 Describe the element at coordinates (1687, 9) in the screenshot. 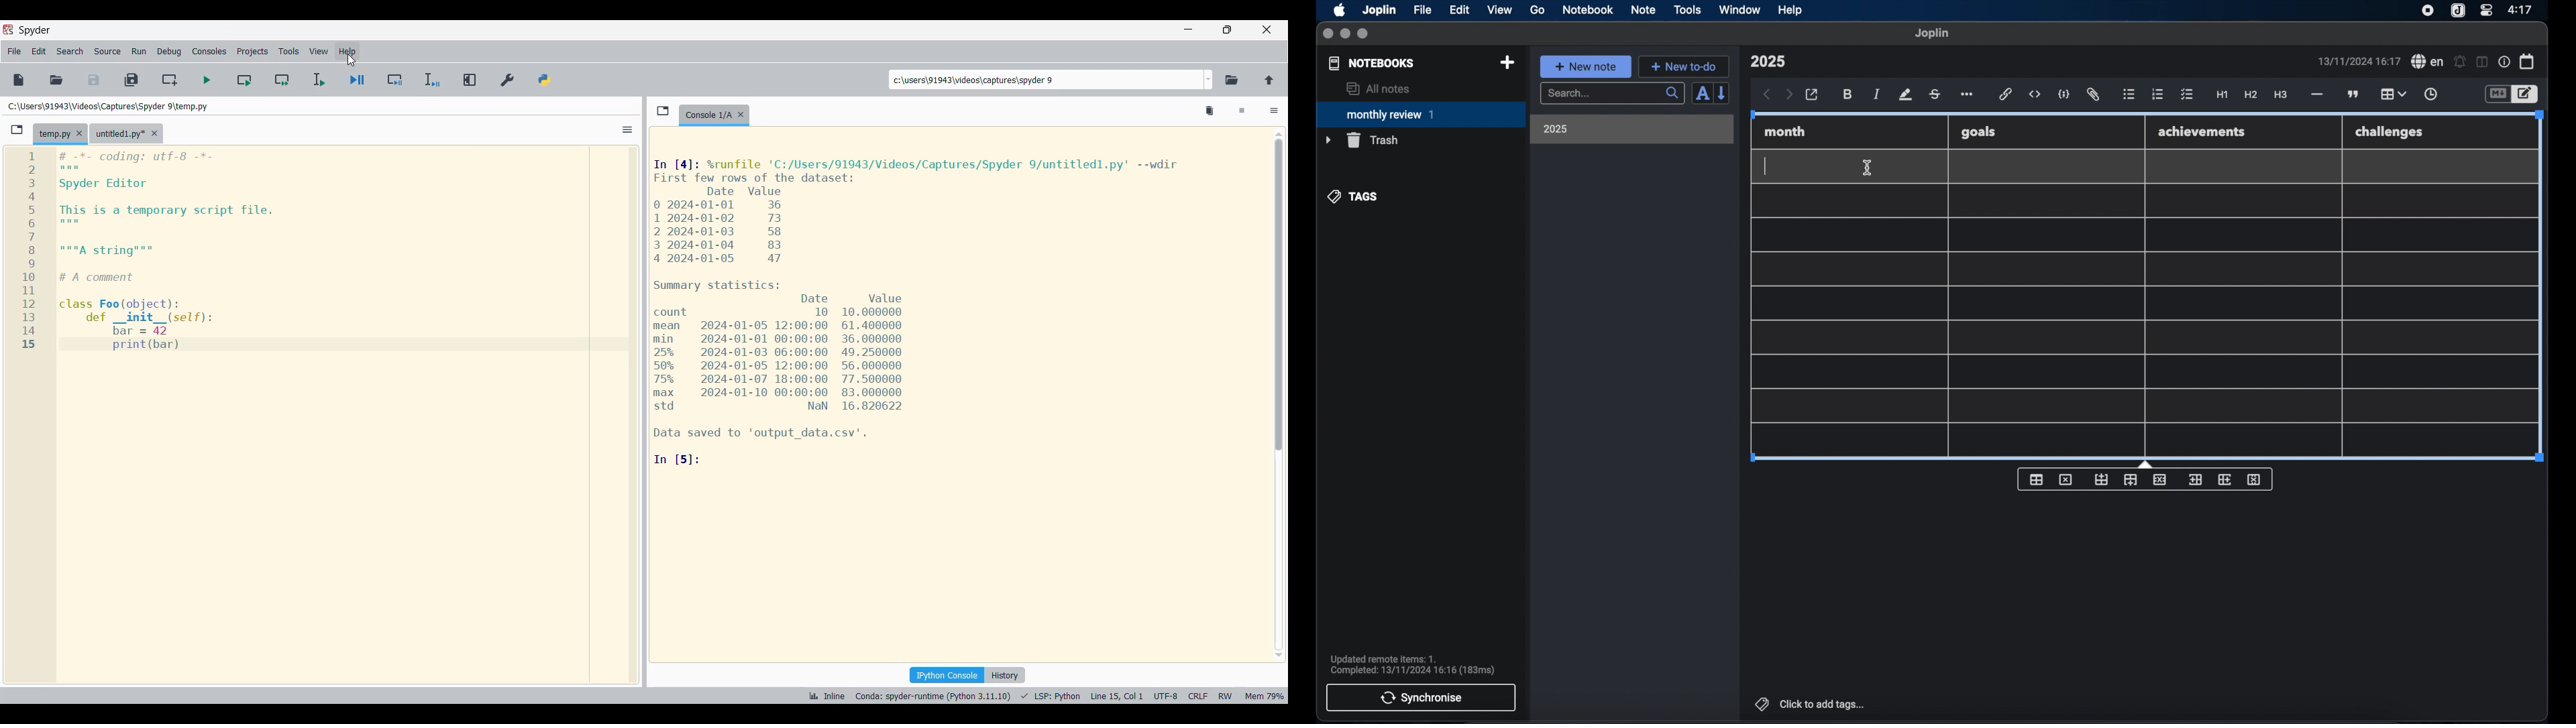

I see `tools` at that location.